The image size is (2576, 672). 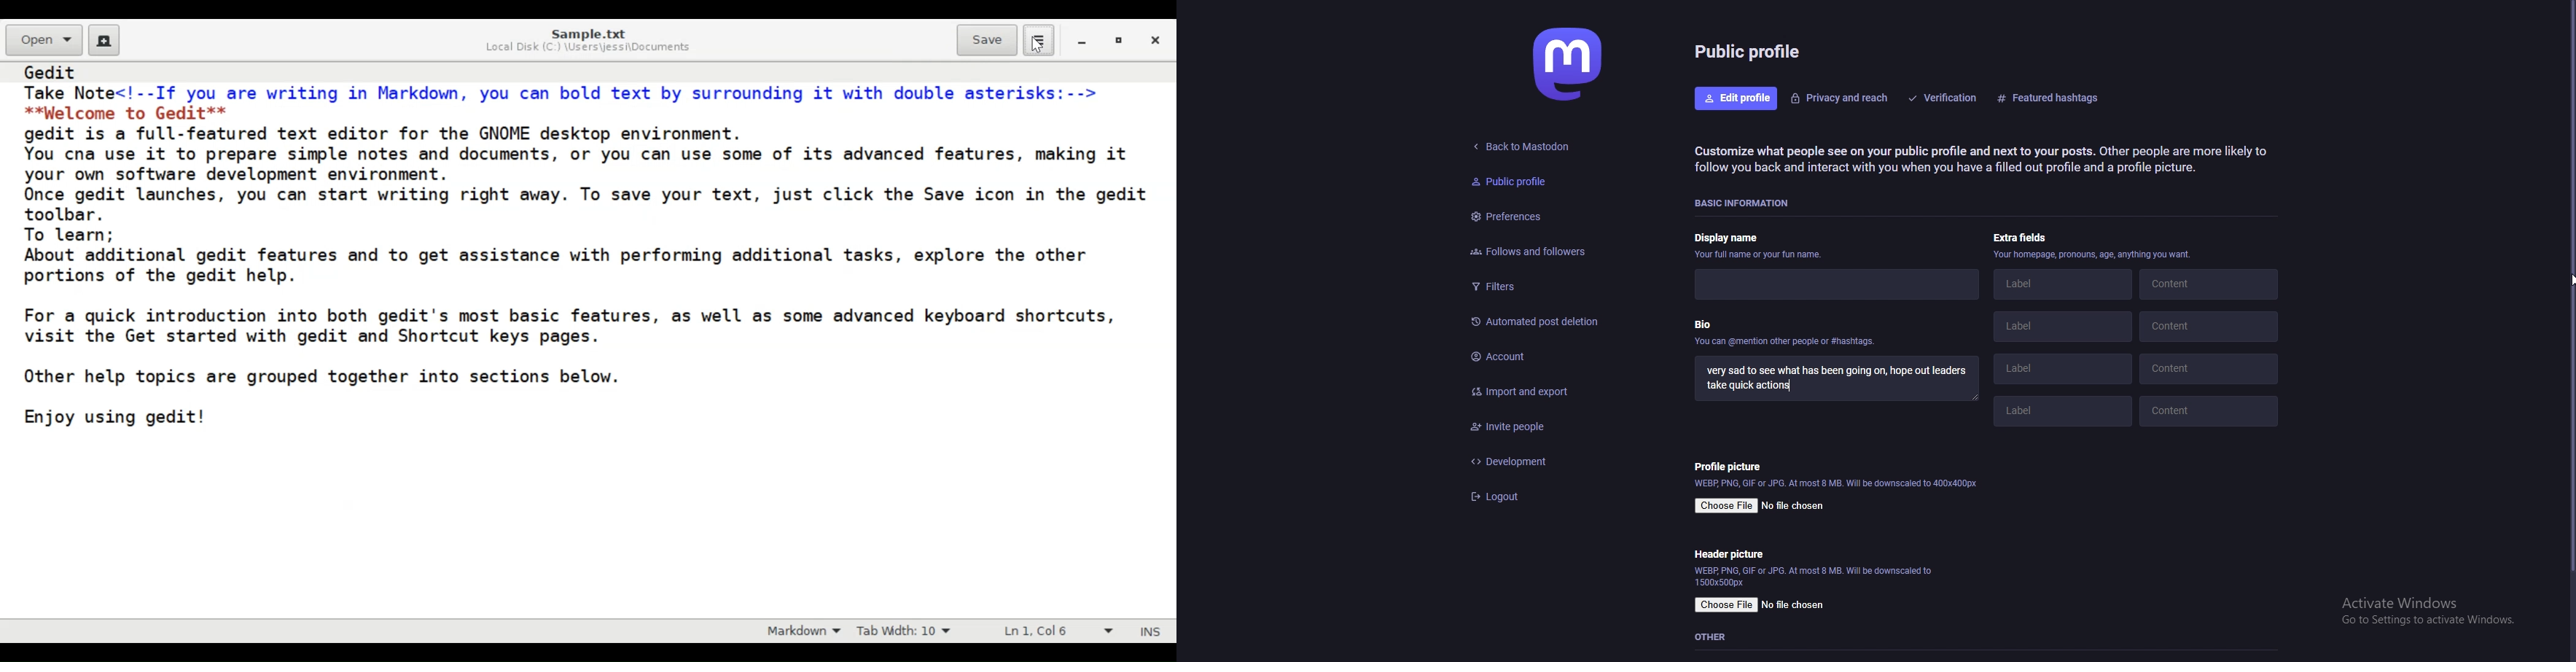 What do you see at coordinates (1523, 148) in the screenshot?
I see `back to mastodon` at bounding box center [1523, 148].